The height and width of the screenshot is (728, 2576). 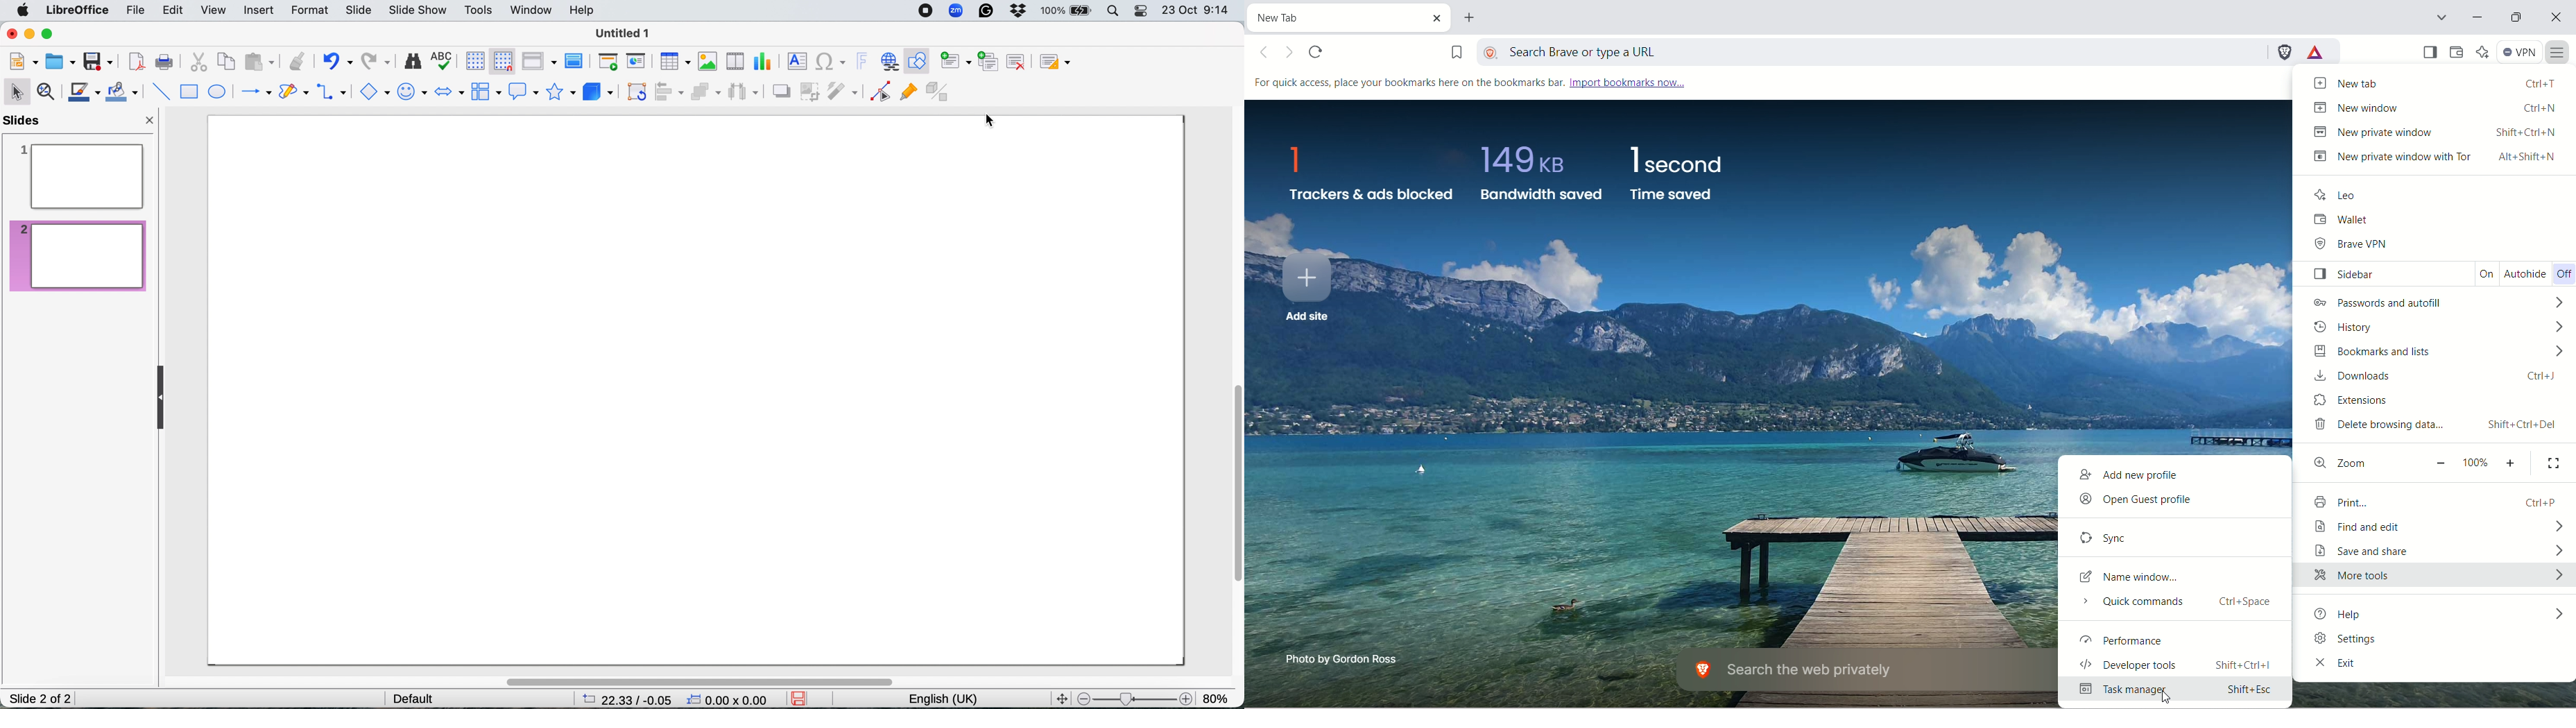 What do you see at coordinates (47, 93) in the screenshot?
I see `zoom and pan` at bounding box center [47, 93].